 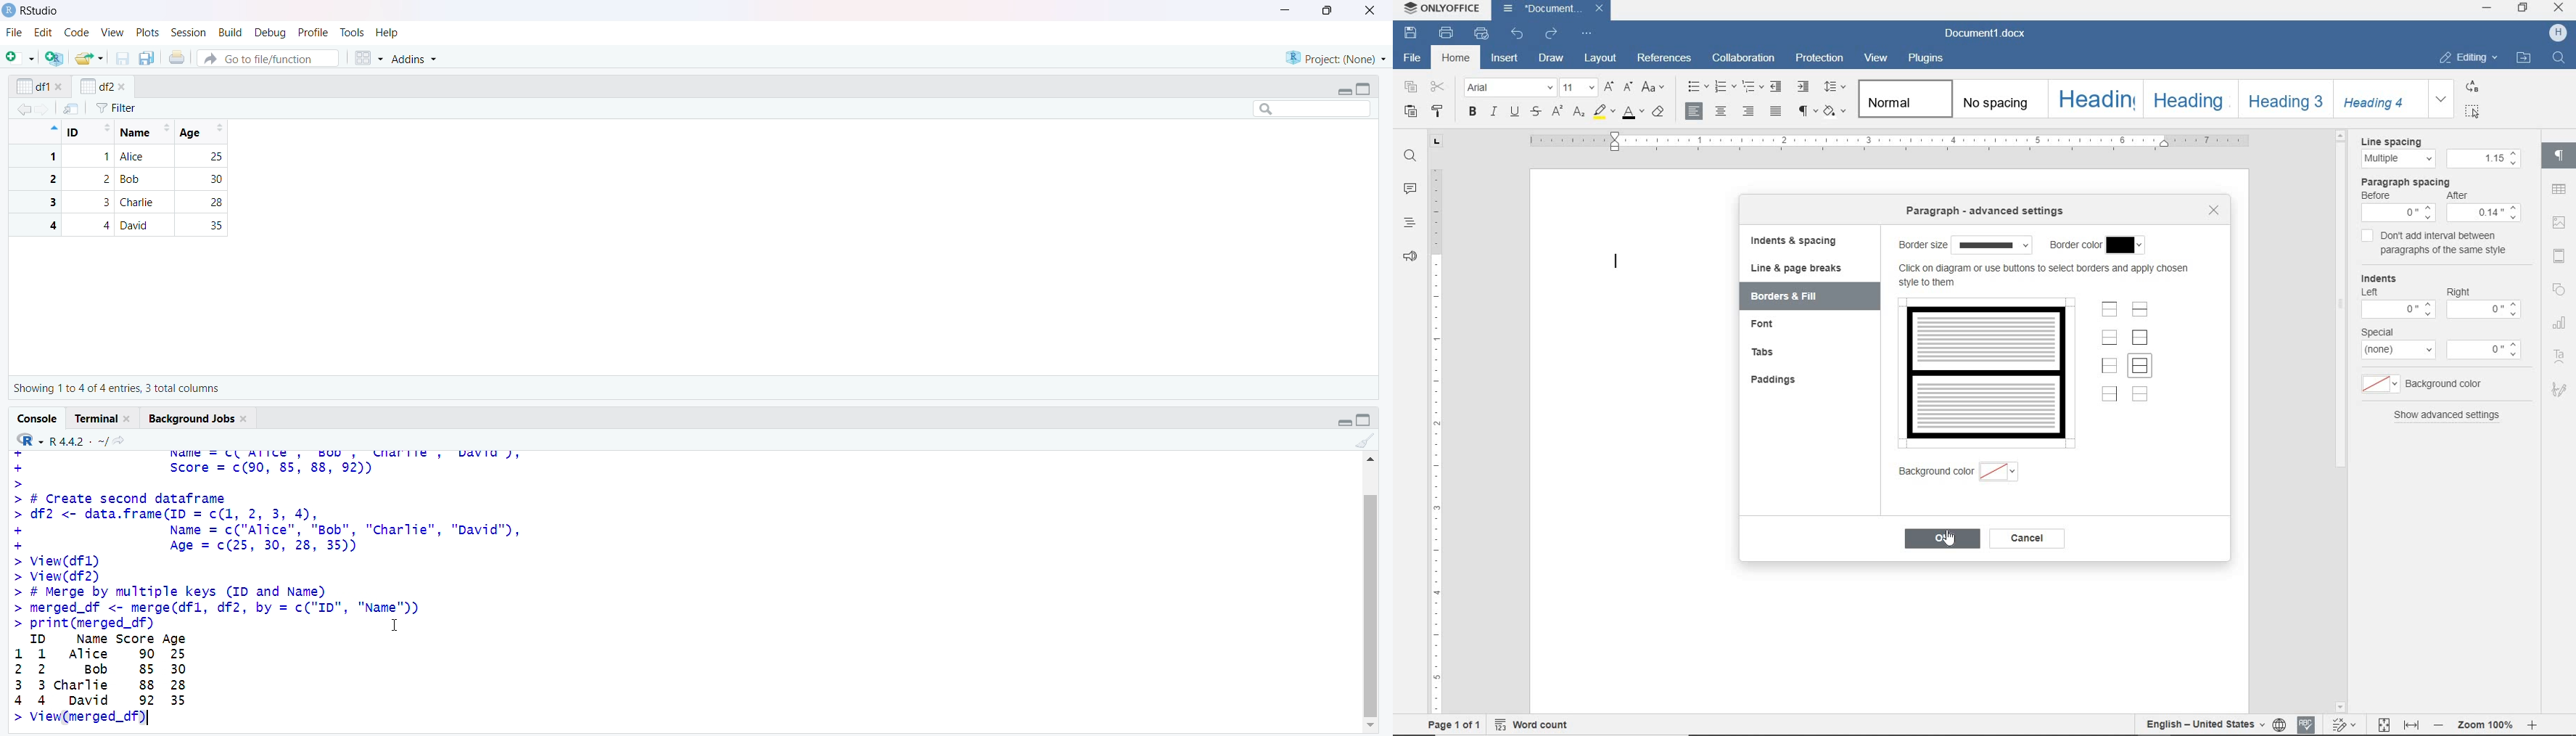 What do you see at coordinates (97, 418) in the screenshot?
I see `Terminal` at bounding box center [97, 418].